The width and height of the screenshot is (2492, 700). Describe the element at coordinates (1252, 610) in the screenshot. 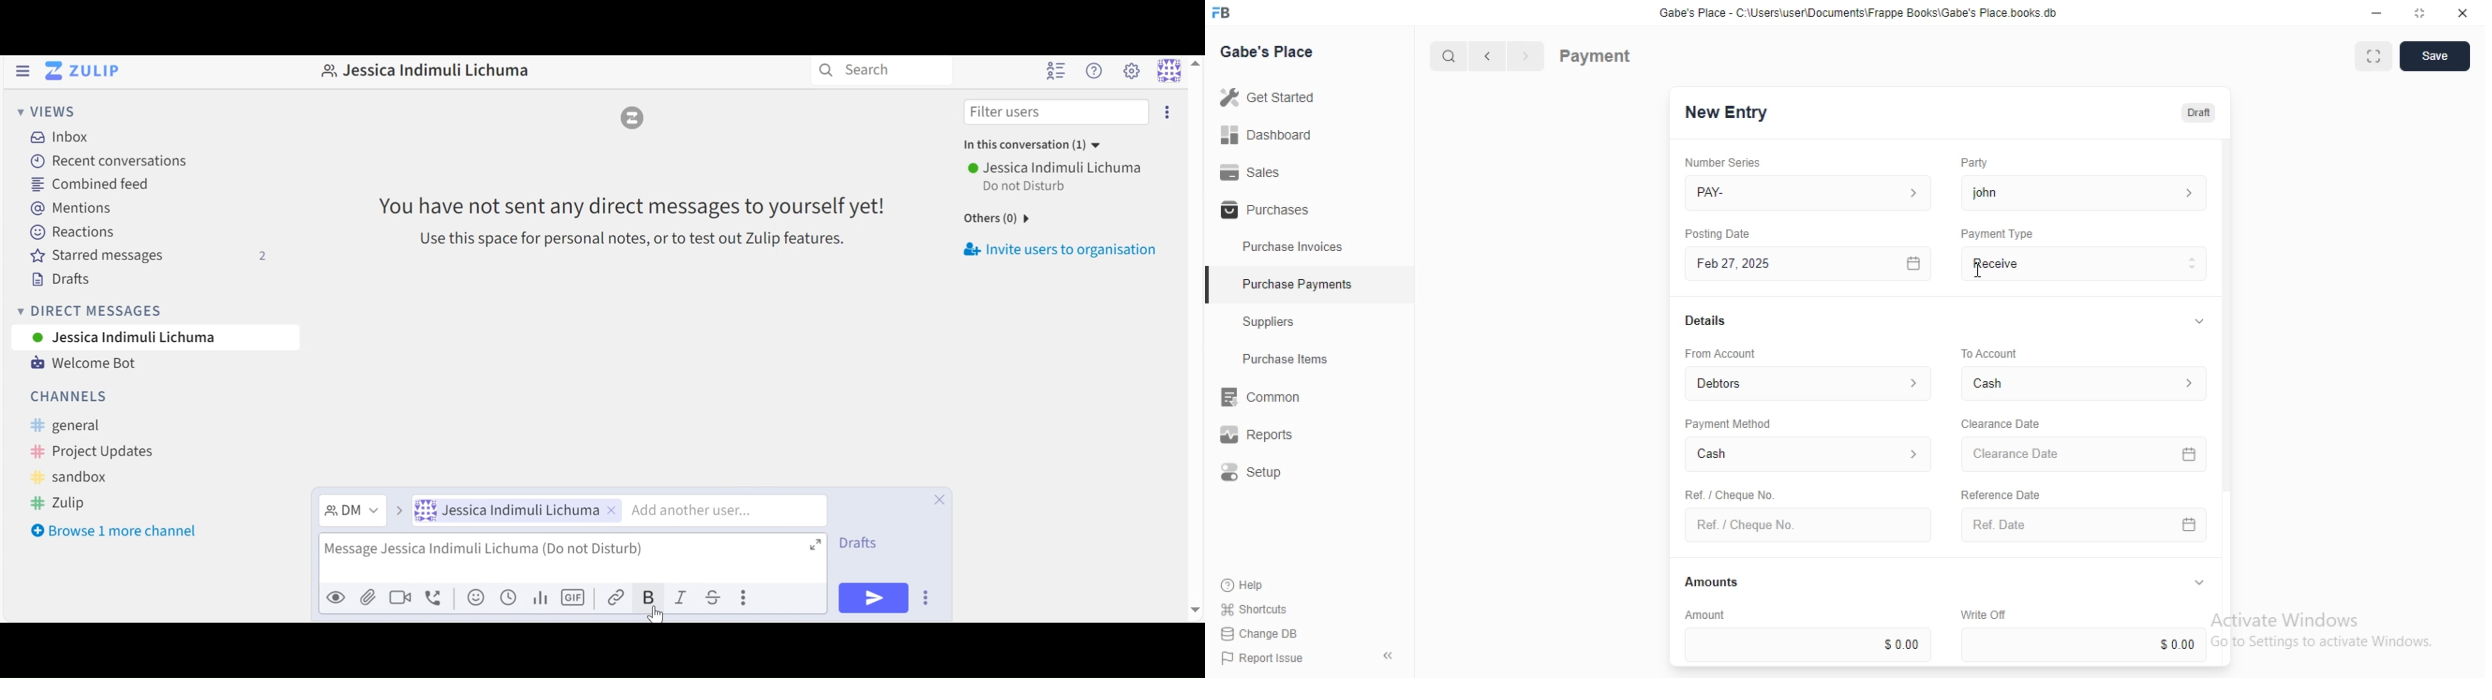

I see `Shortcuts` at that location.